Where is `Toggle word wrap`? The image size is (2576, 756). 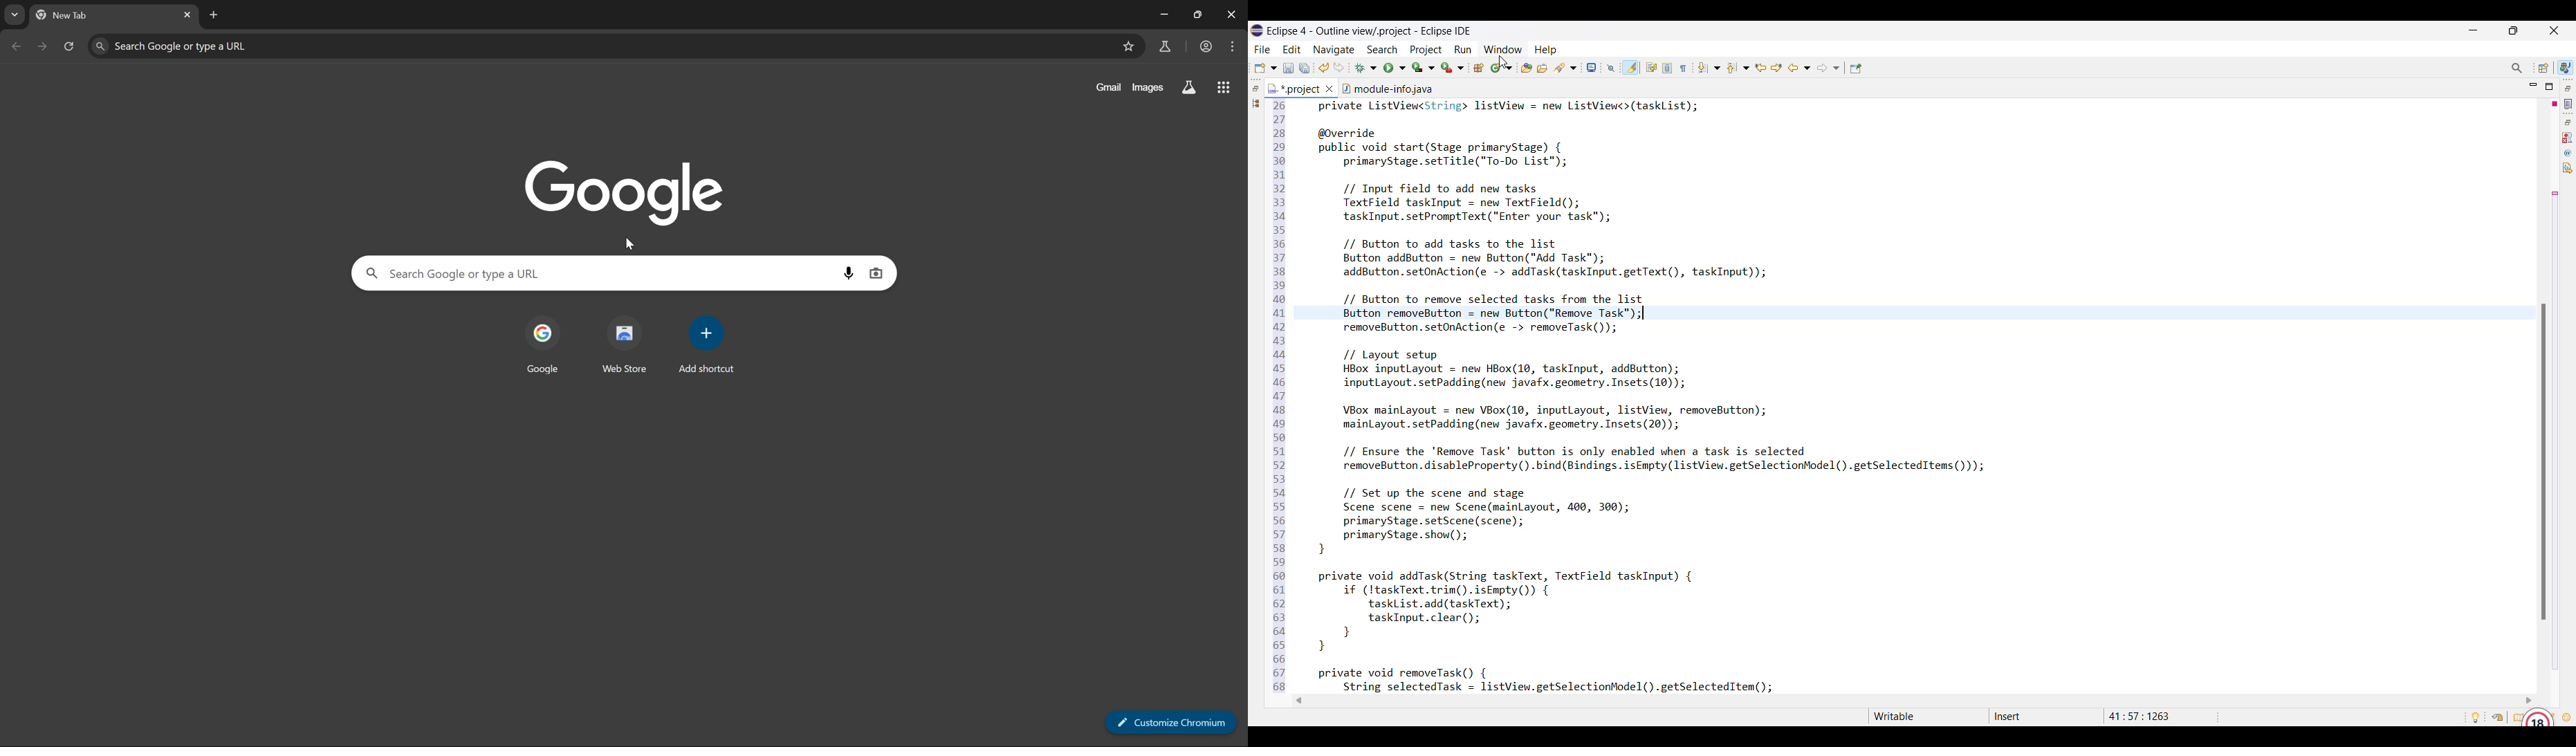
Toggle word wrap is located at coordinates (1651, 67).